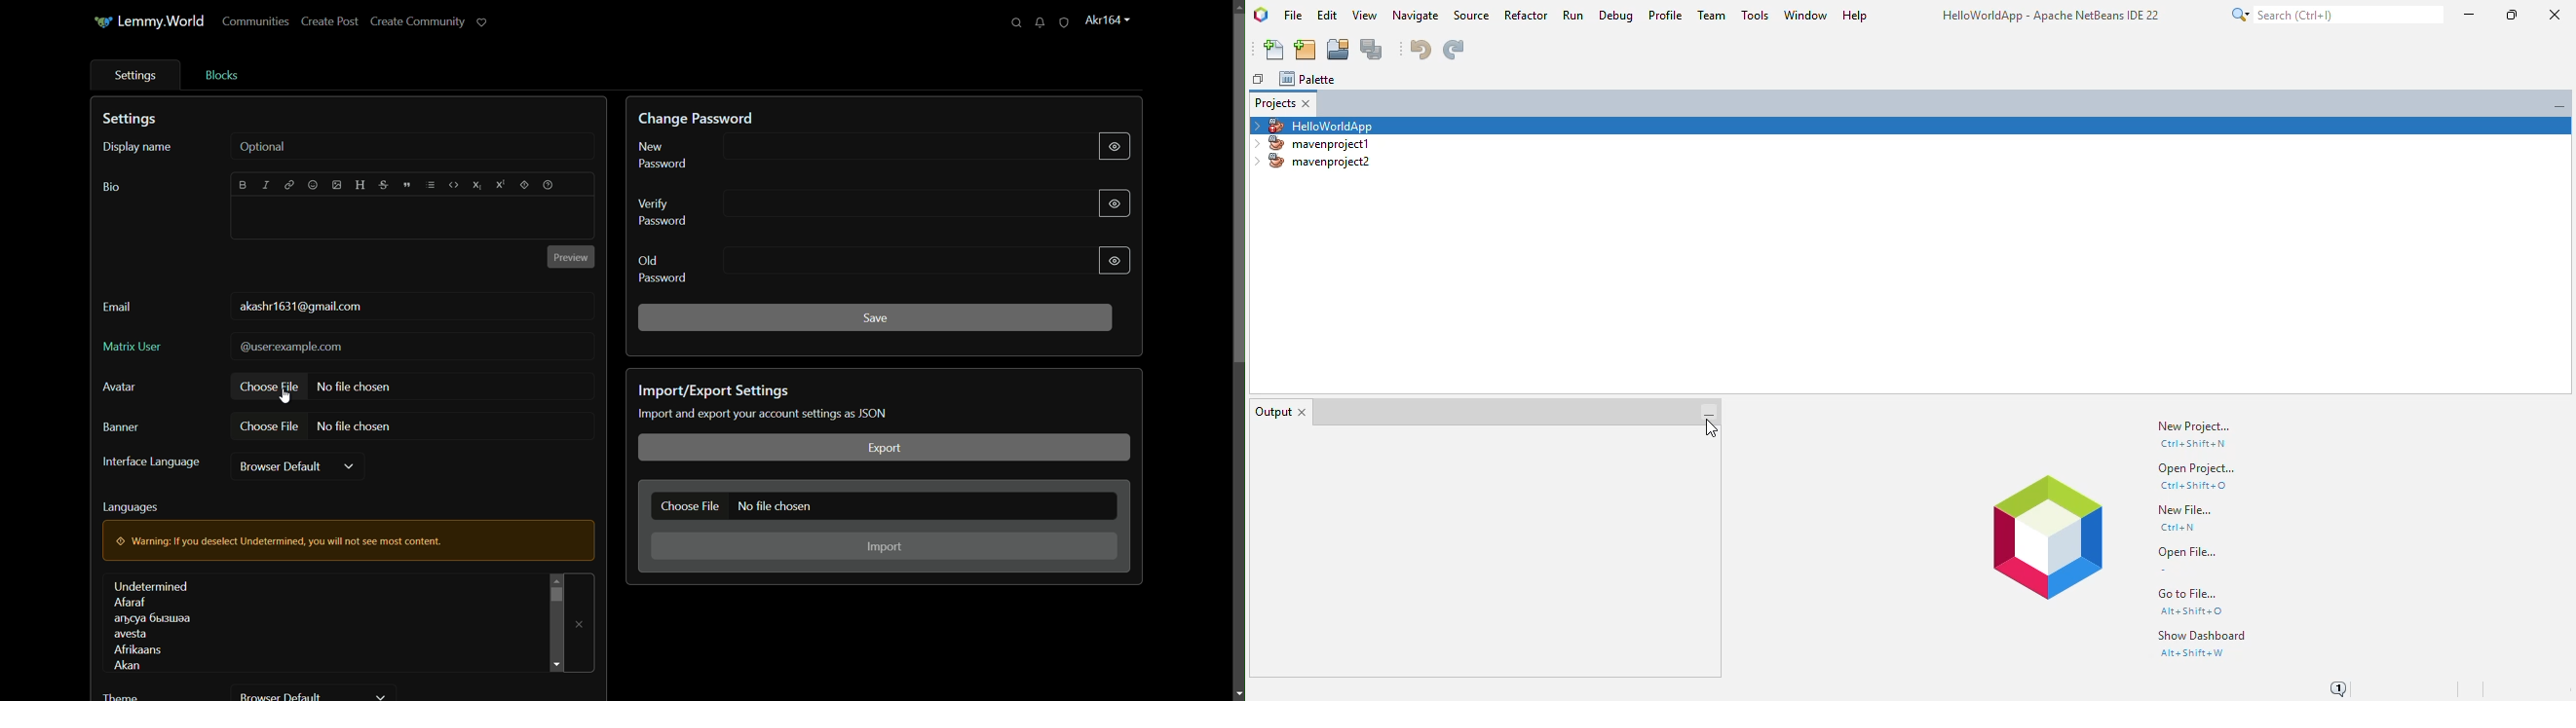 Image resolution: width=2576 pixels, height=728 pixels. What do you see at coordinates (133, 119) in the screenshot?
I see `settings` at bounding box center [133, 119].